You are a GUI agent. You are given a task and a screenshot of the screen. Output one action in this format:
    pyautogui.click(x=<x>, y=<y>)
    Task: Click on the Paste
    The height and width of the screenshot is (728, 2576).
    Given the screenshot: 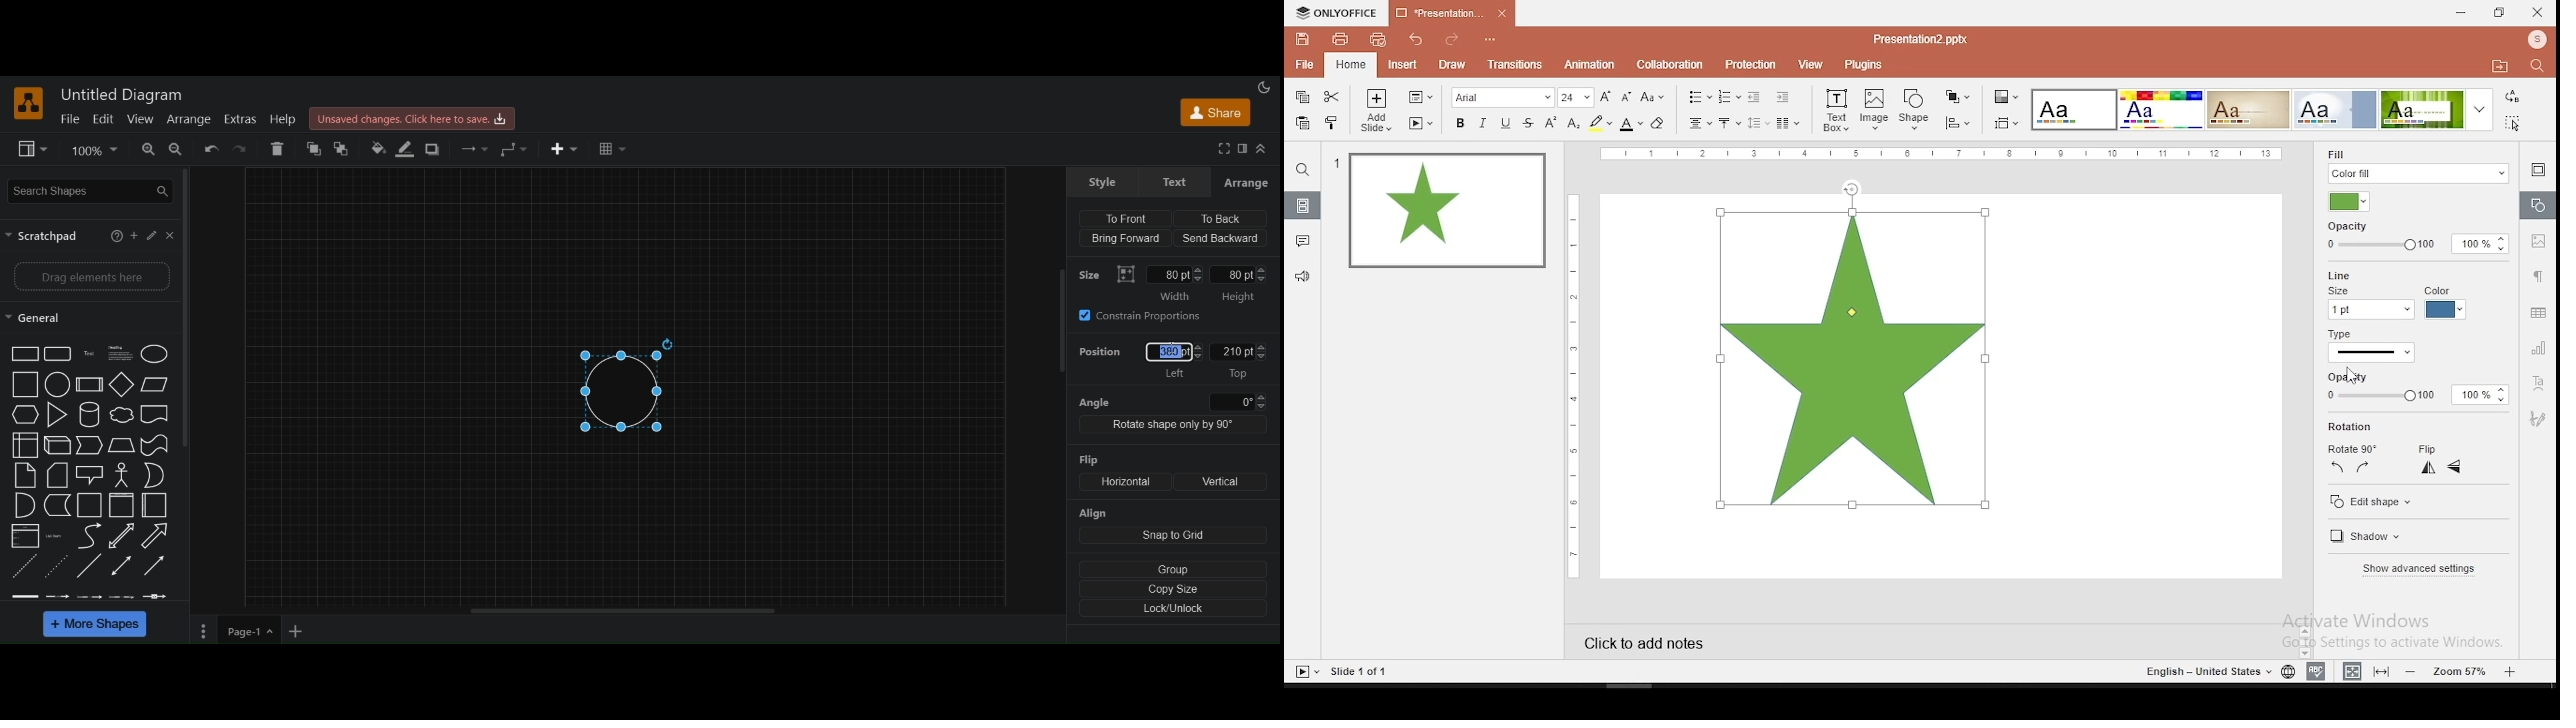 What is the action you would take?
    pyautogui.click(x=58, y=475)
    